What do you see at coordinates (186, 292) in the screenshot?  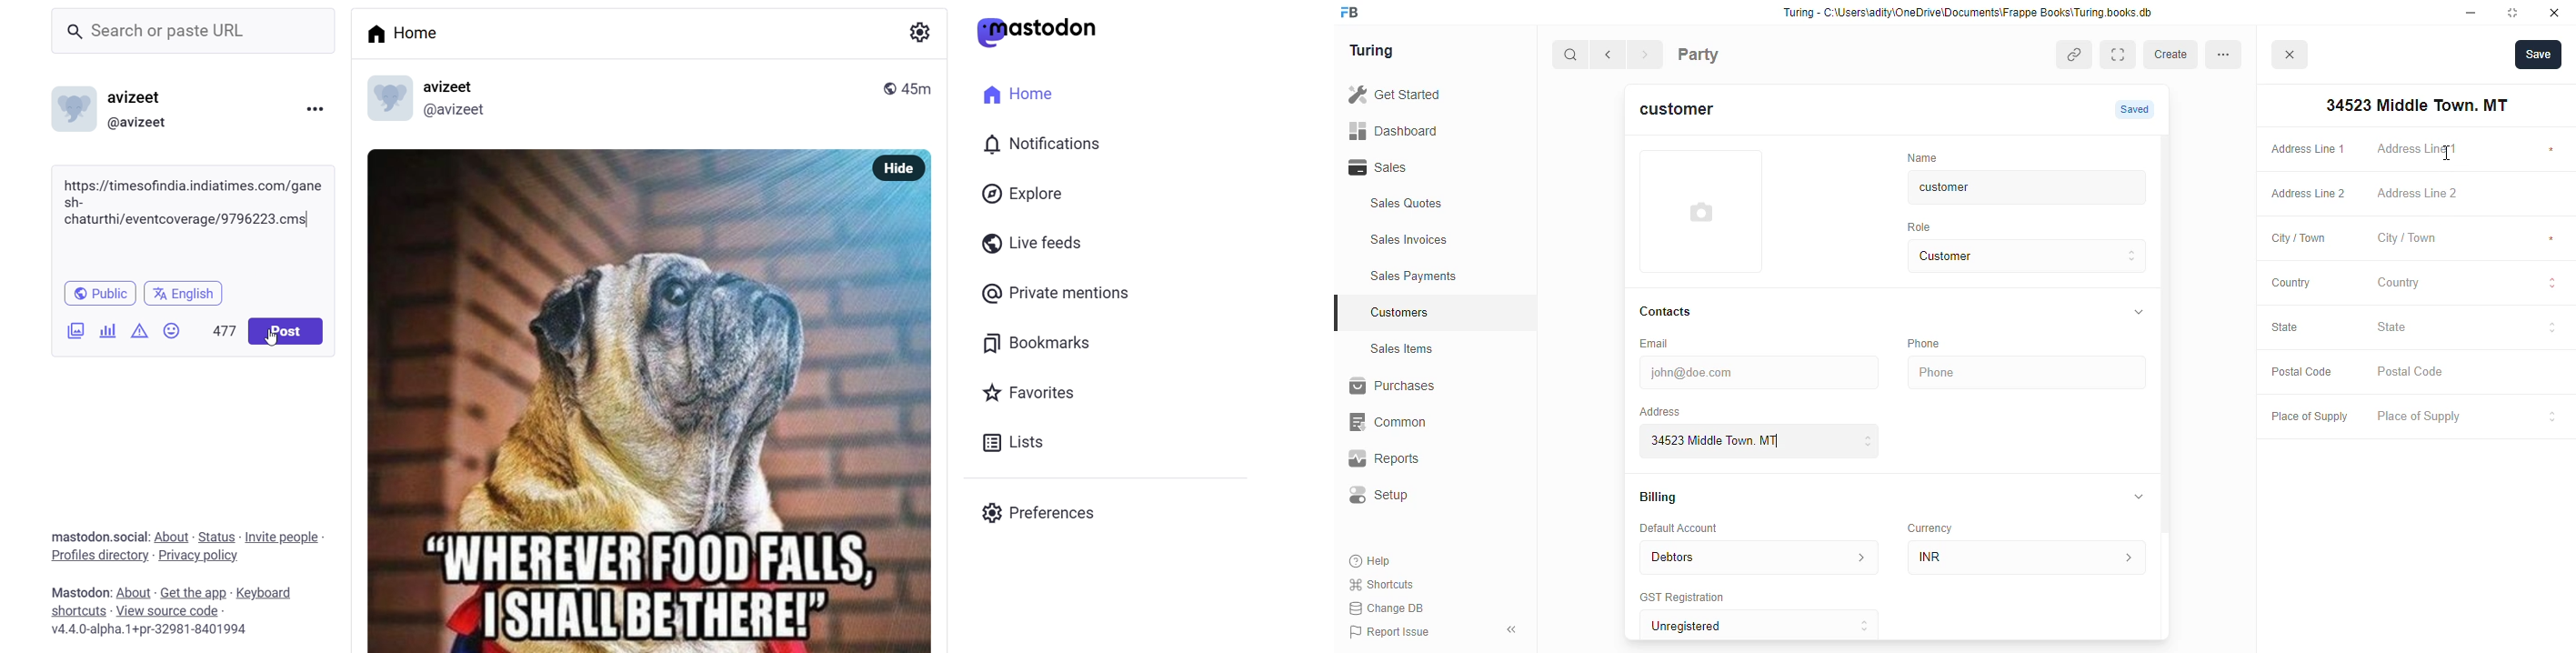 I see ` English` at bounding box center [186, 292].